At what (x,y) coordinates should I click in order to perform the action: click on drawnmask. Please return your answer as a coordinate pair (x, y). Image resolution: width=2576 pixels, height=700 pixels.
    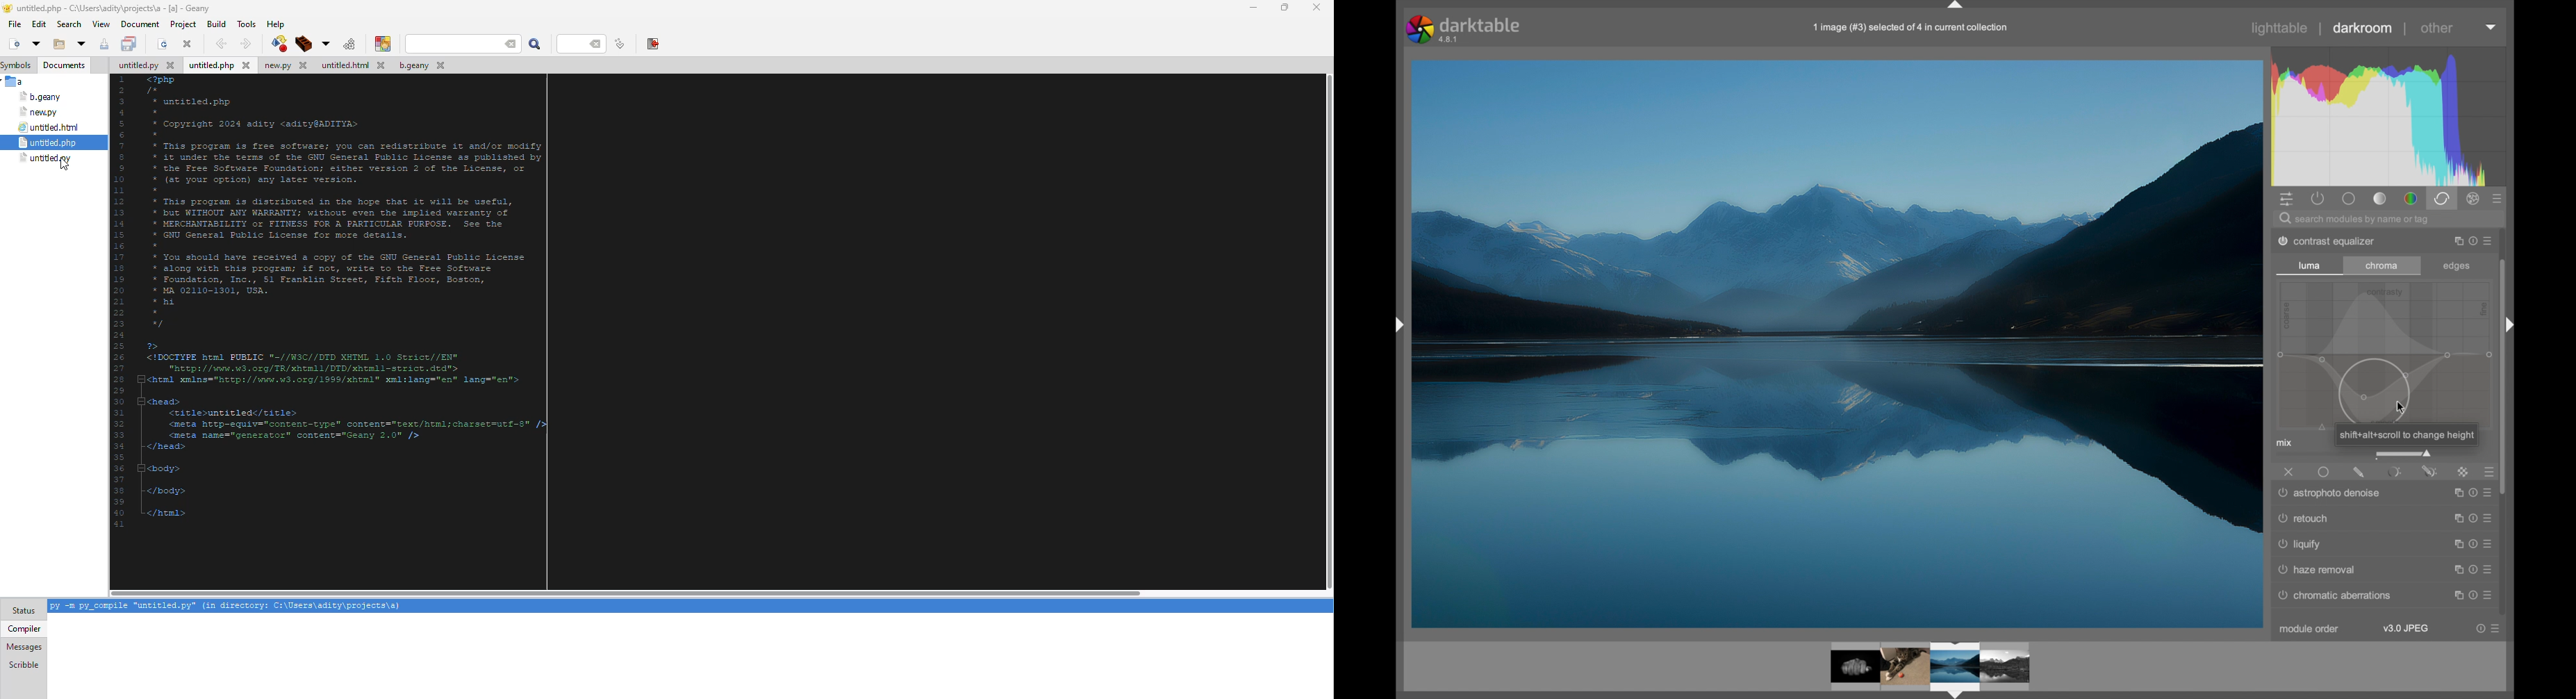
    Looking at the image, I should click on (2359, 472).